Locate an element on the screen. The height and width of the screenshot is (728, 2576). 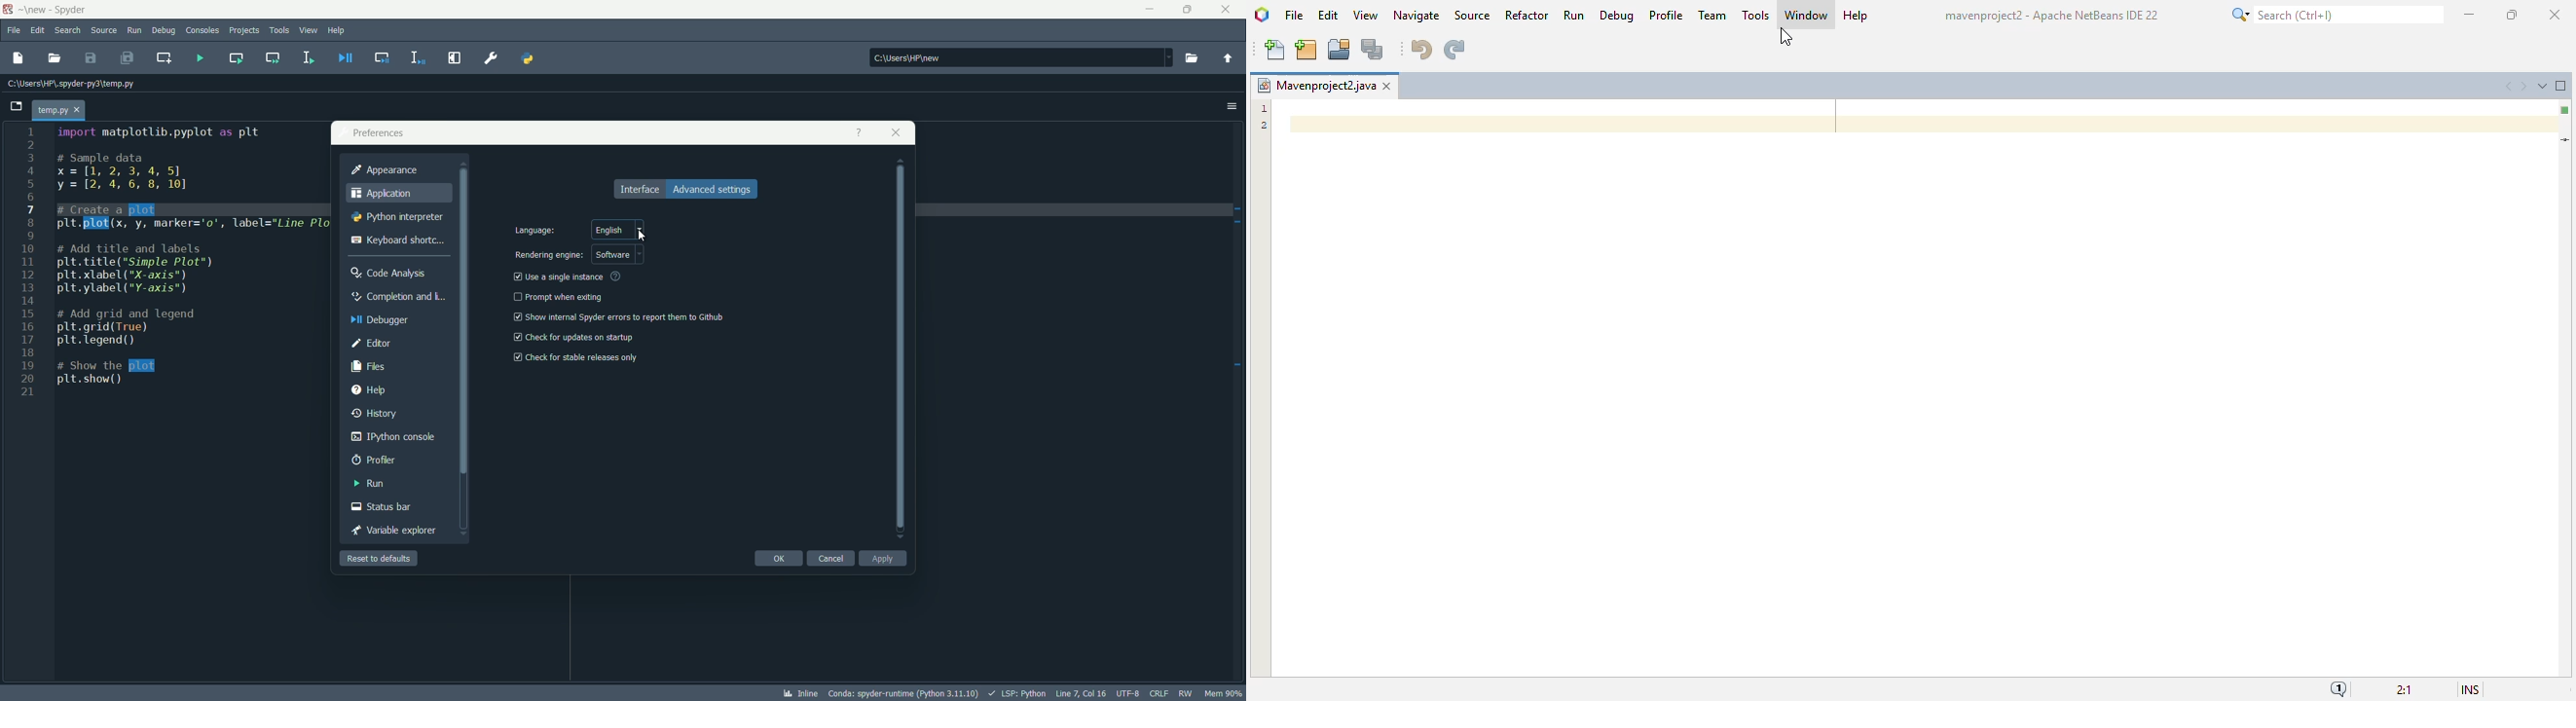
vertical scrollbar is located at coordinates (902, 347).